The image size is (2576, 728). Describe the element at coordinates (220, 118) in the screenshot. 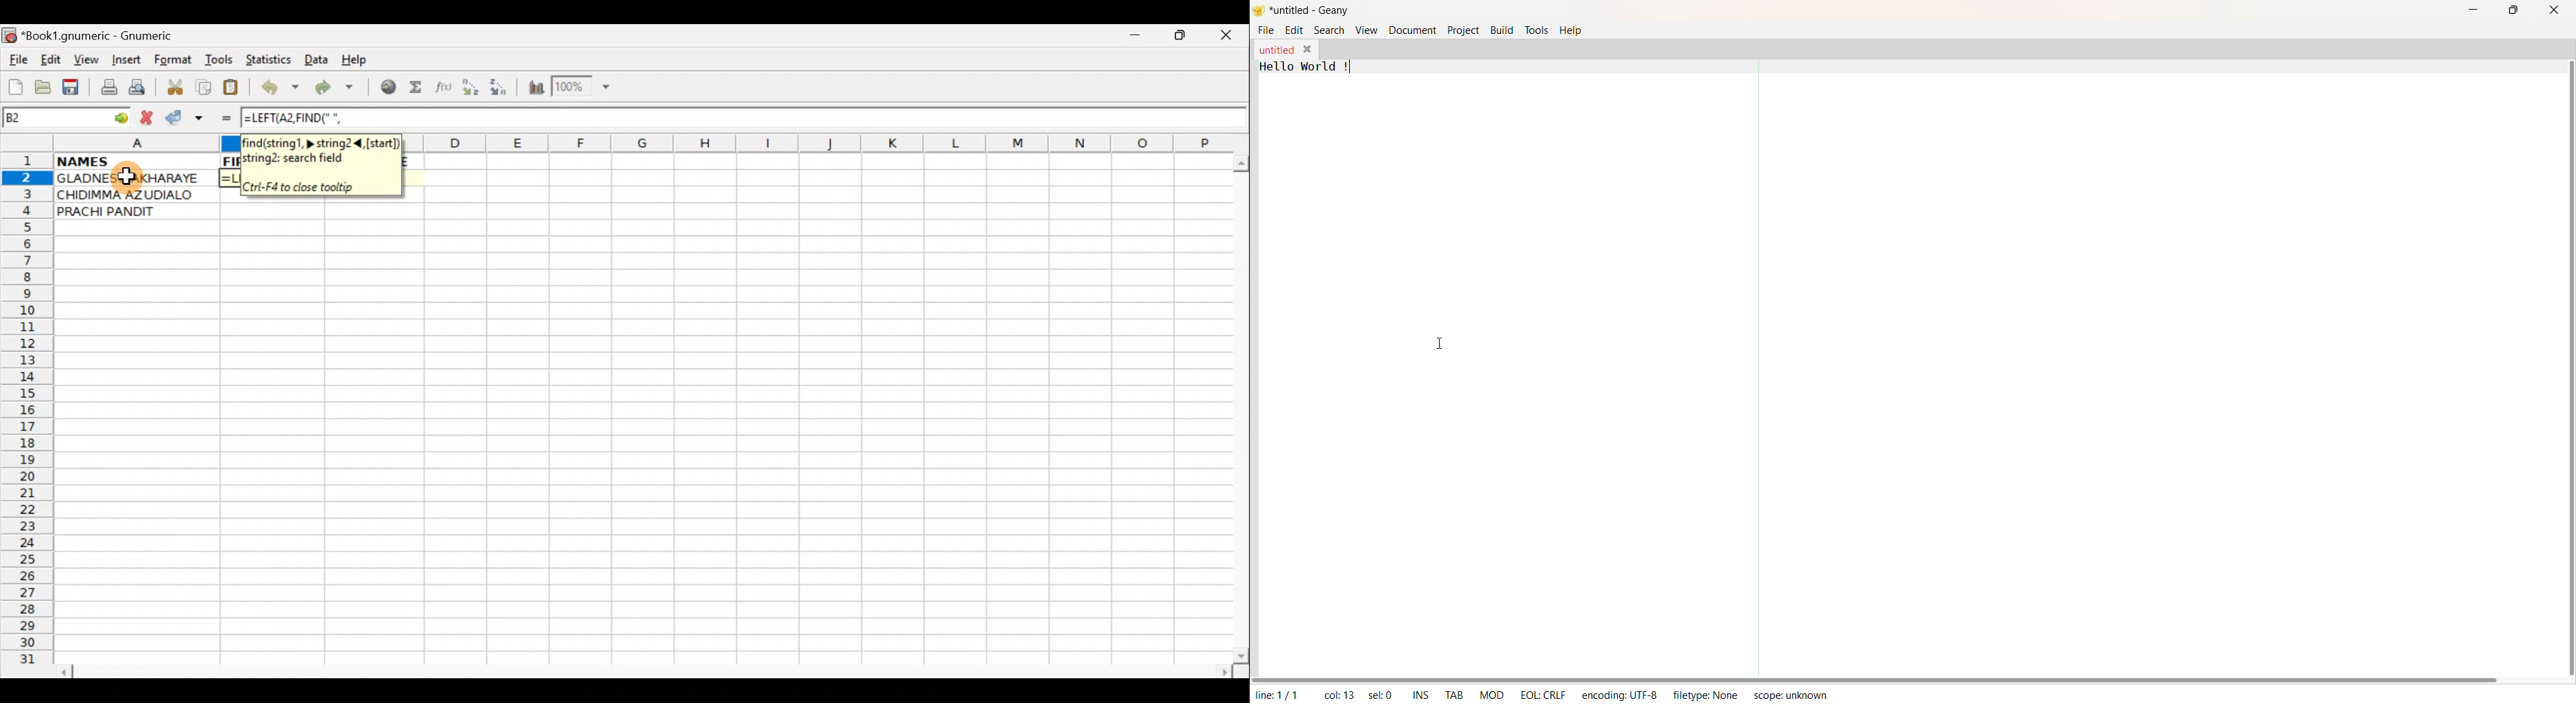

I see `Enter formula` at that location.